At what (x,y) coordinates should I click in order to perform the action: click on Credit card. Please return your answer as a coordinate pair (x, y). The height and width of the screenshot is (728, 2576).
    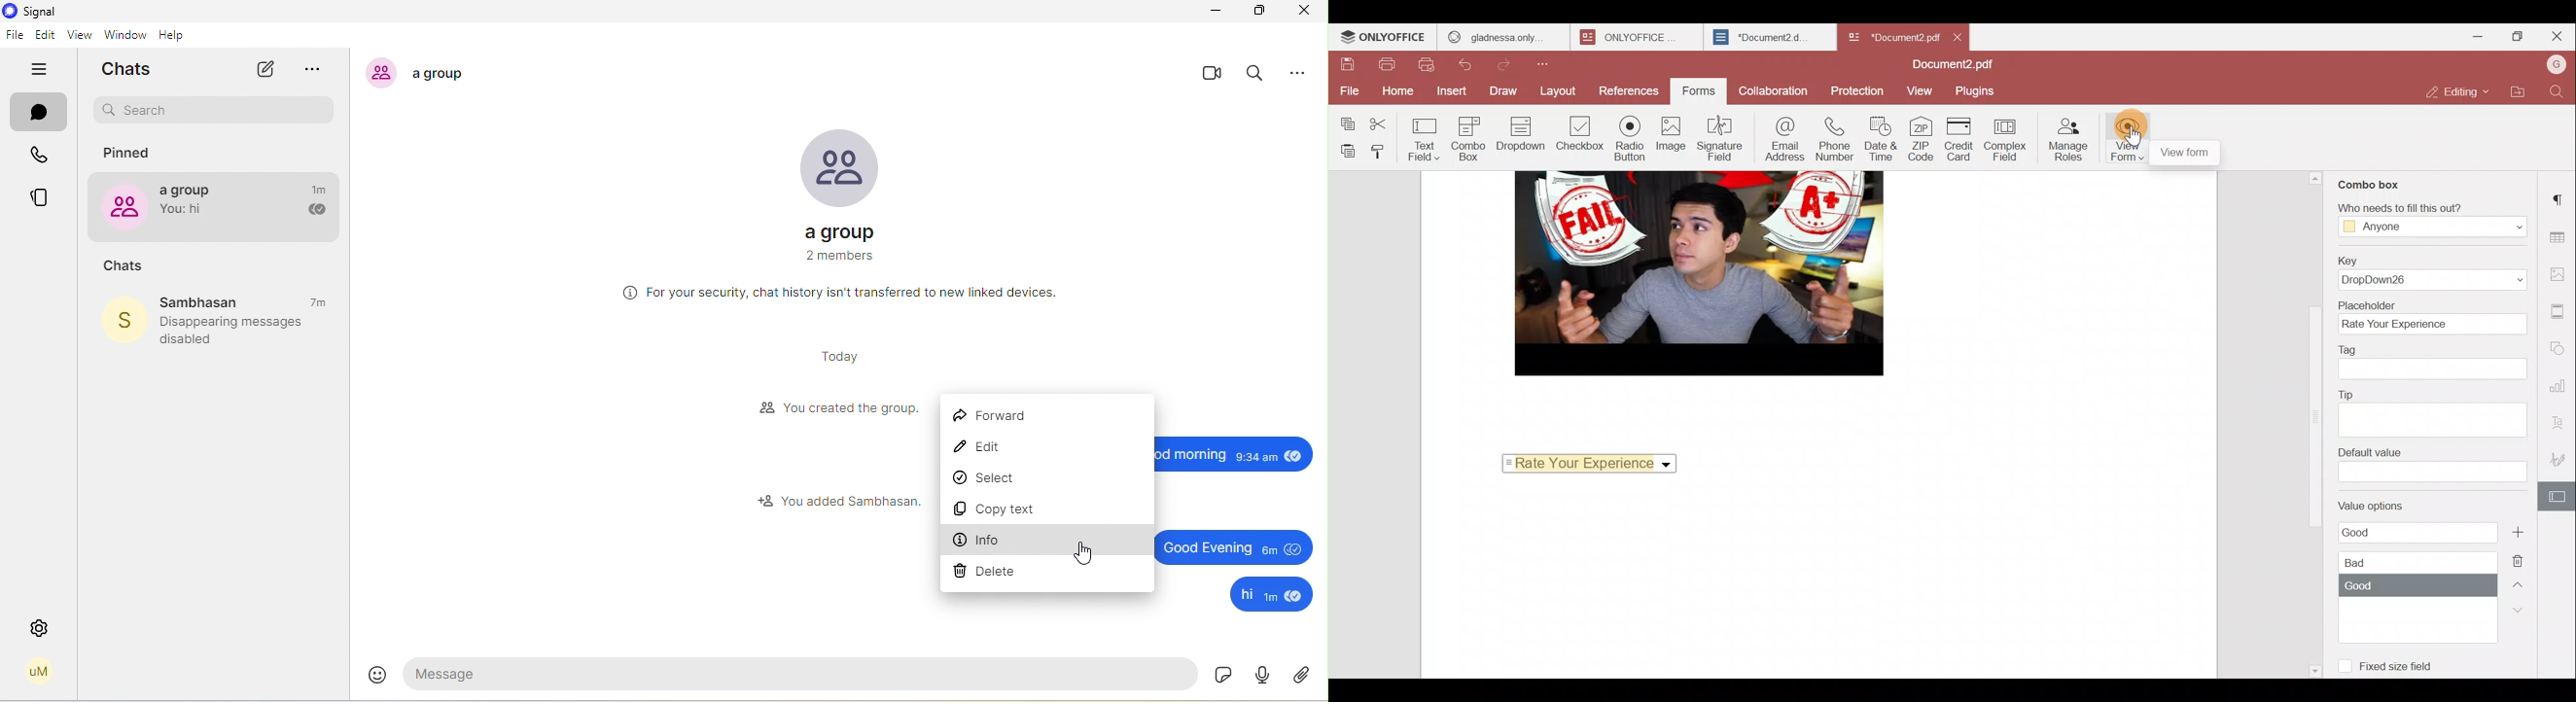
    Looking at the image, I should click on (1961, 139).